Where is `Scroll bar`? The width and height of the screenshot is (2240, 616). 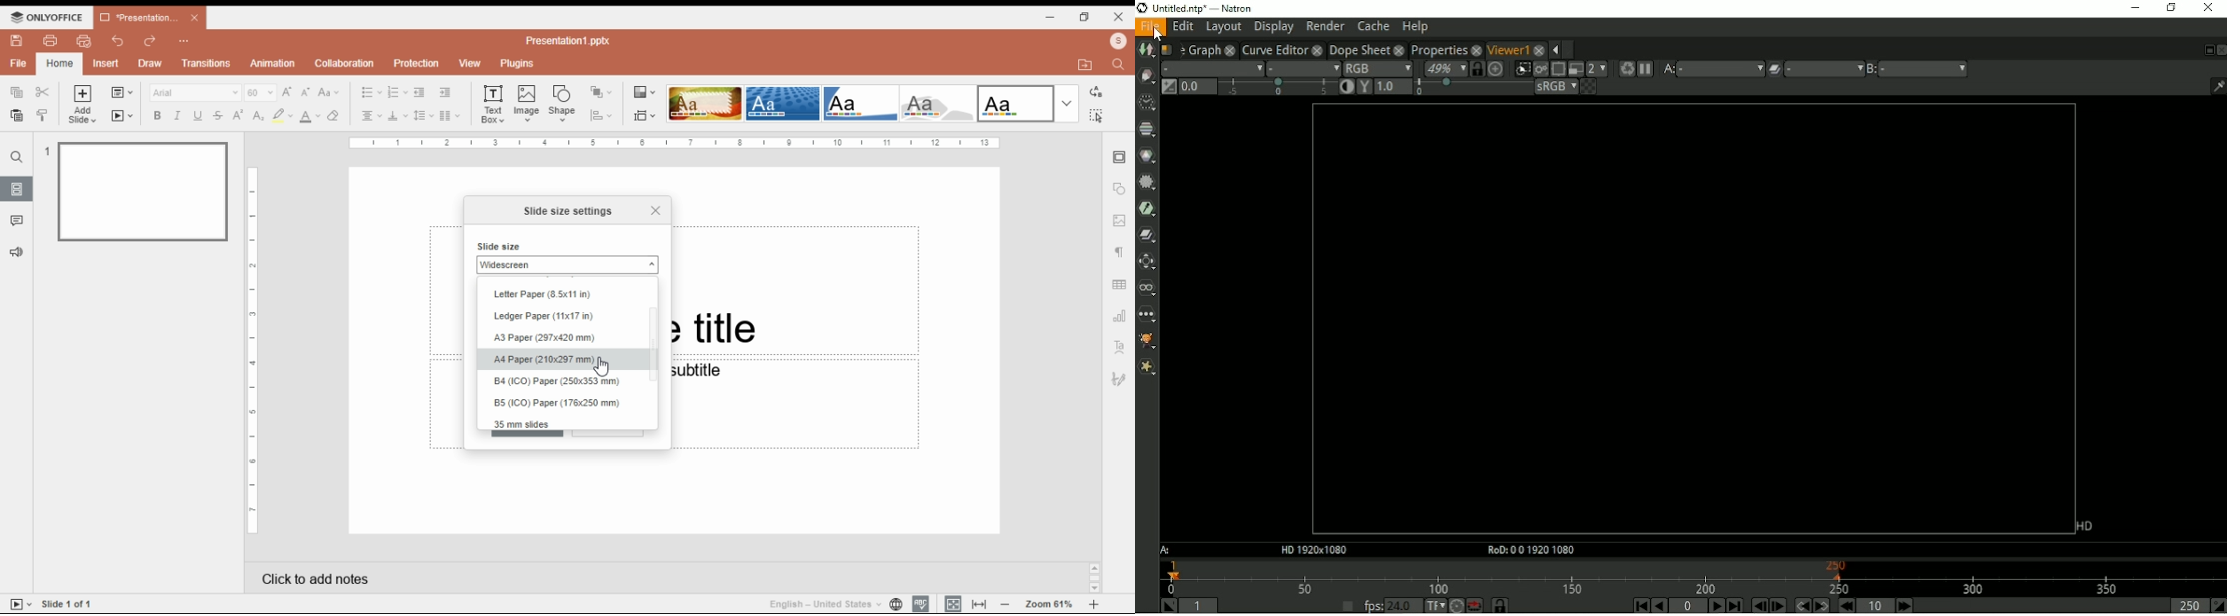
Scroll bar is located at coordinates (1095, 577).